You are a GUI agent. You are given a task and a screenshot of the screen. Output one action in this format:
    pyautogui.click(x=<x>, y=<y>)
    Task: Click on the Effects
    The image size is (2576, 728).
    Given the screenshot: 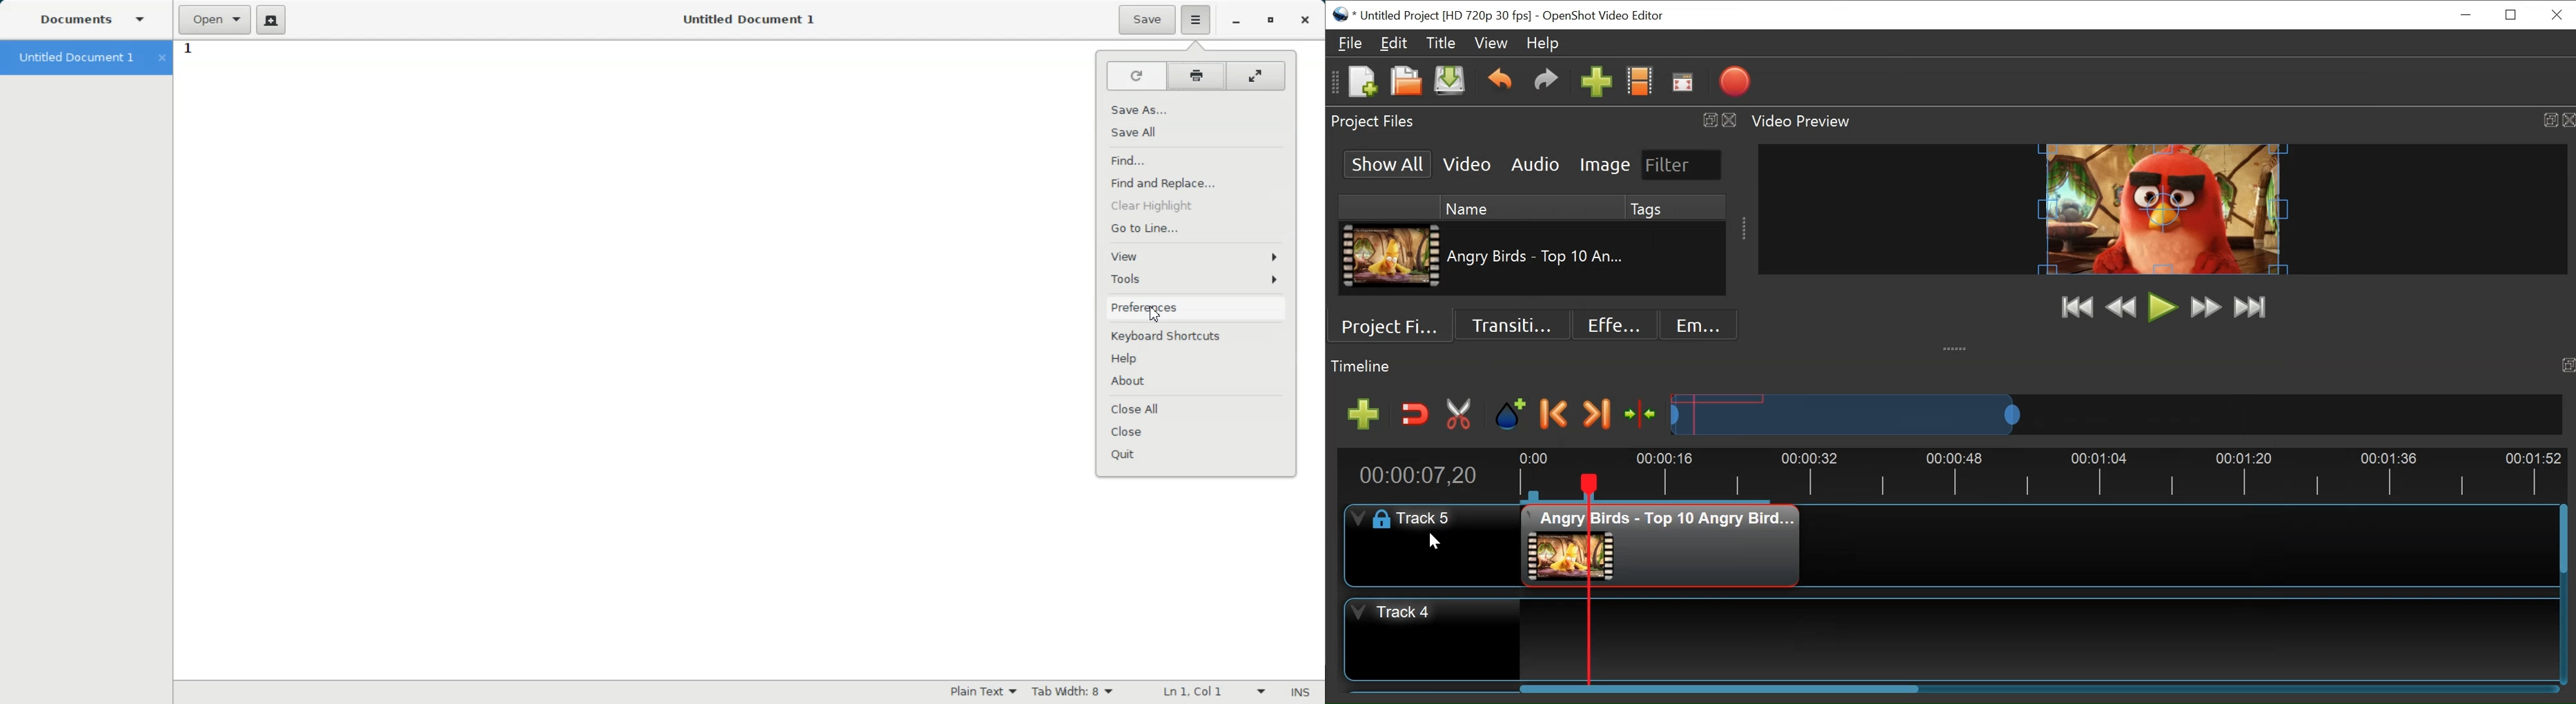 What is the action you would take?
    pyautogui.click(x=1614, y=325)
    